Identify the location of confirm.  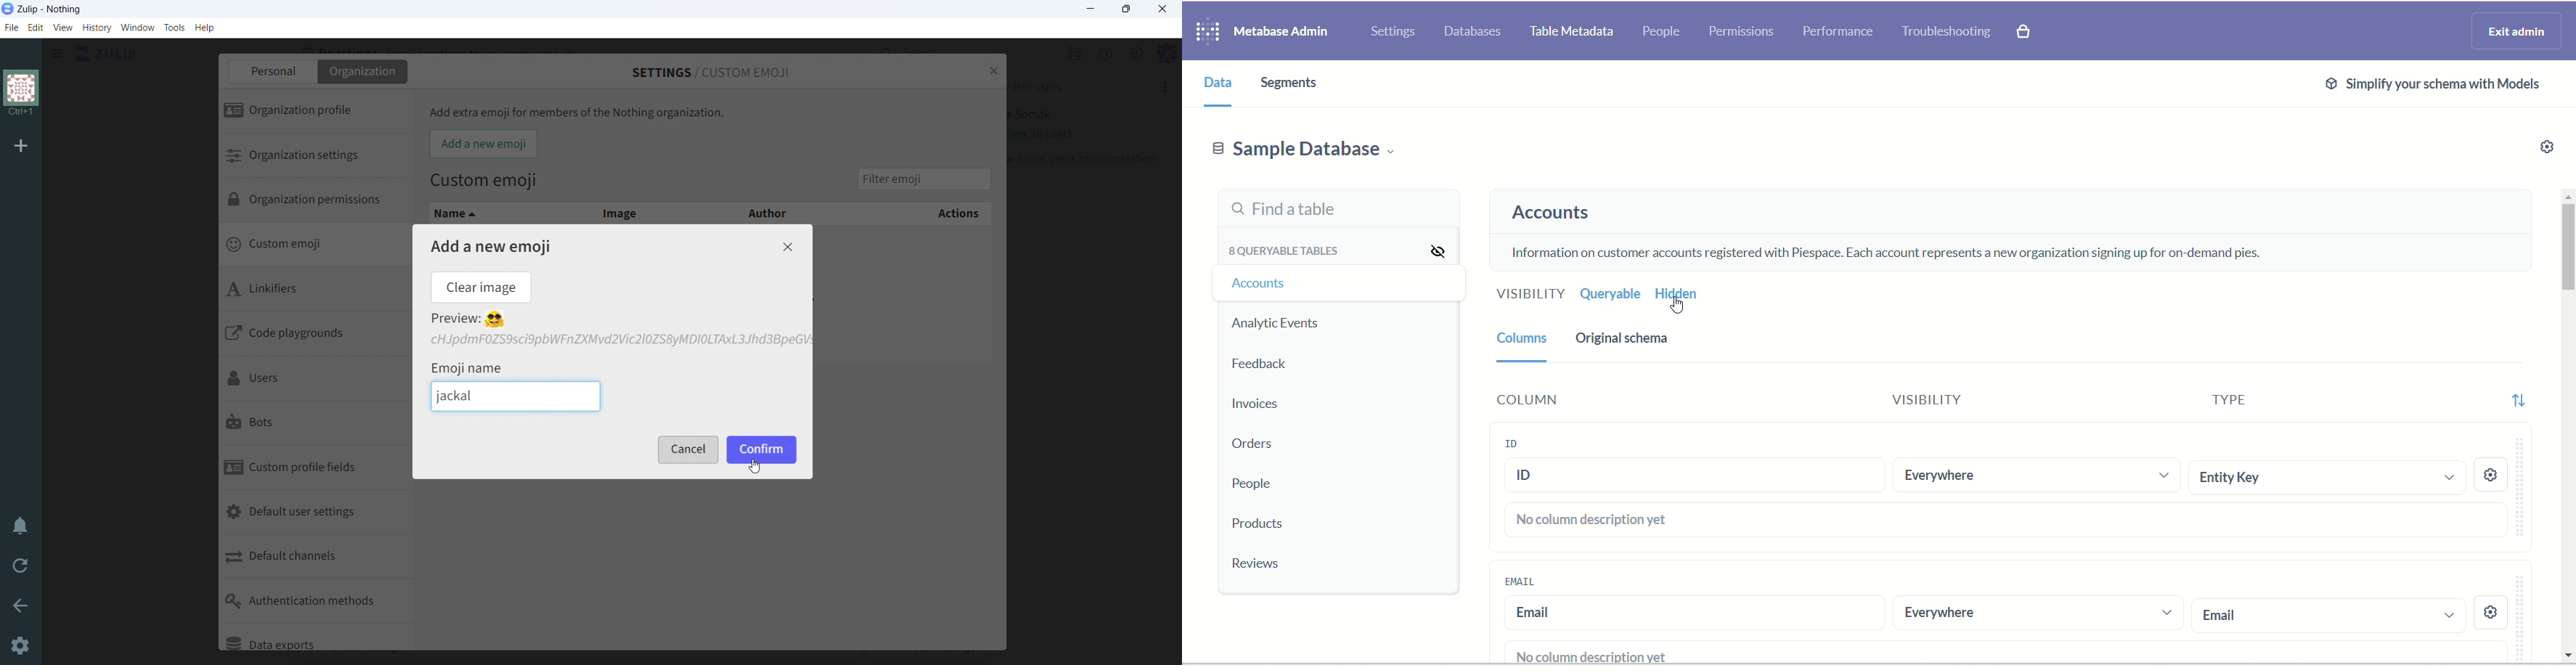
(763, 449).